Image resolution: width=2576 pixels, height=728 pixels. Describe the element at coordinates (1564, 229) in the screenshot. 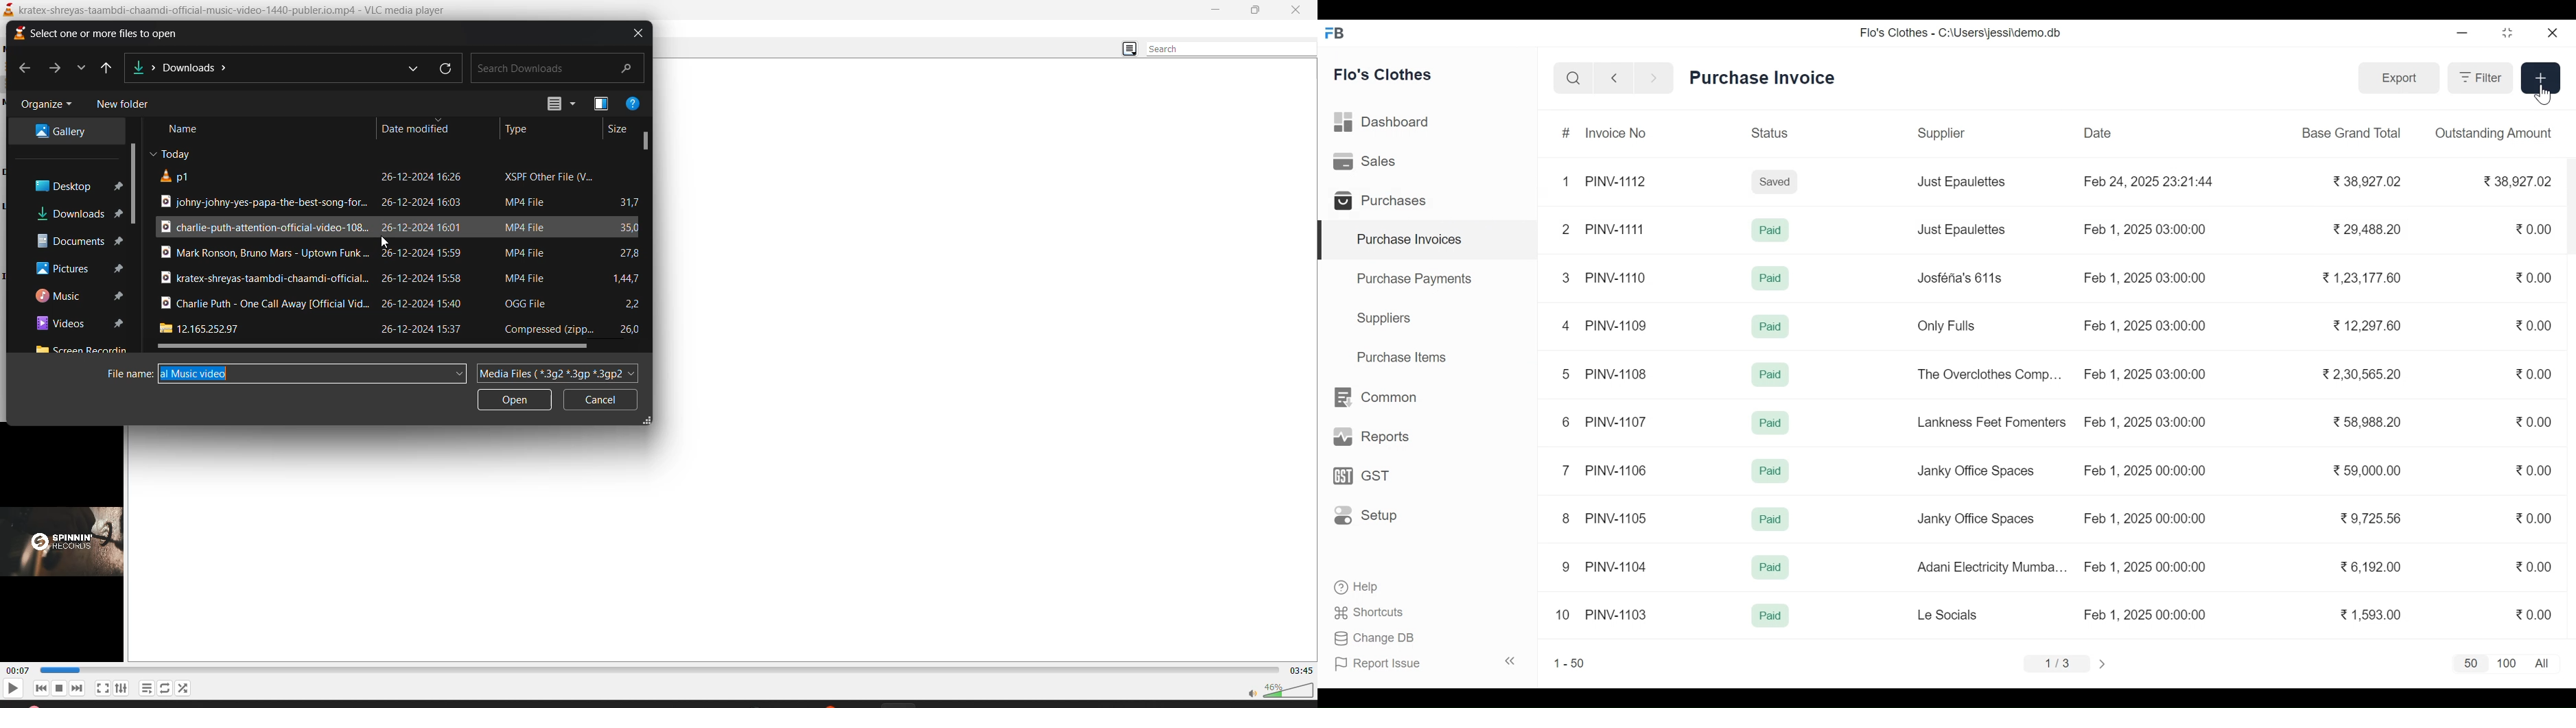

I see `2` at that location.